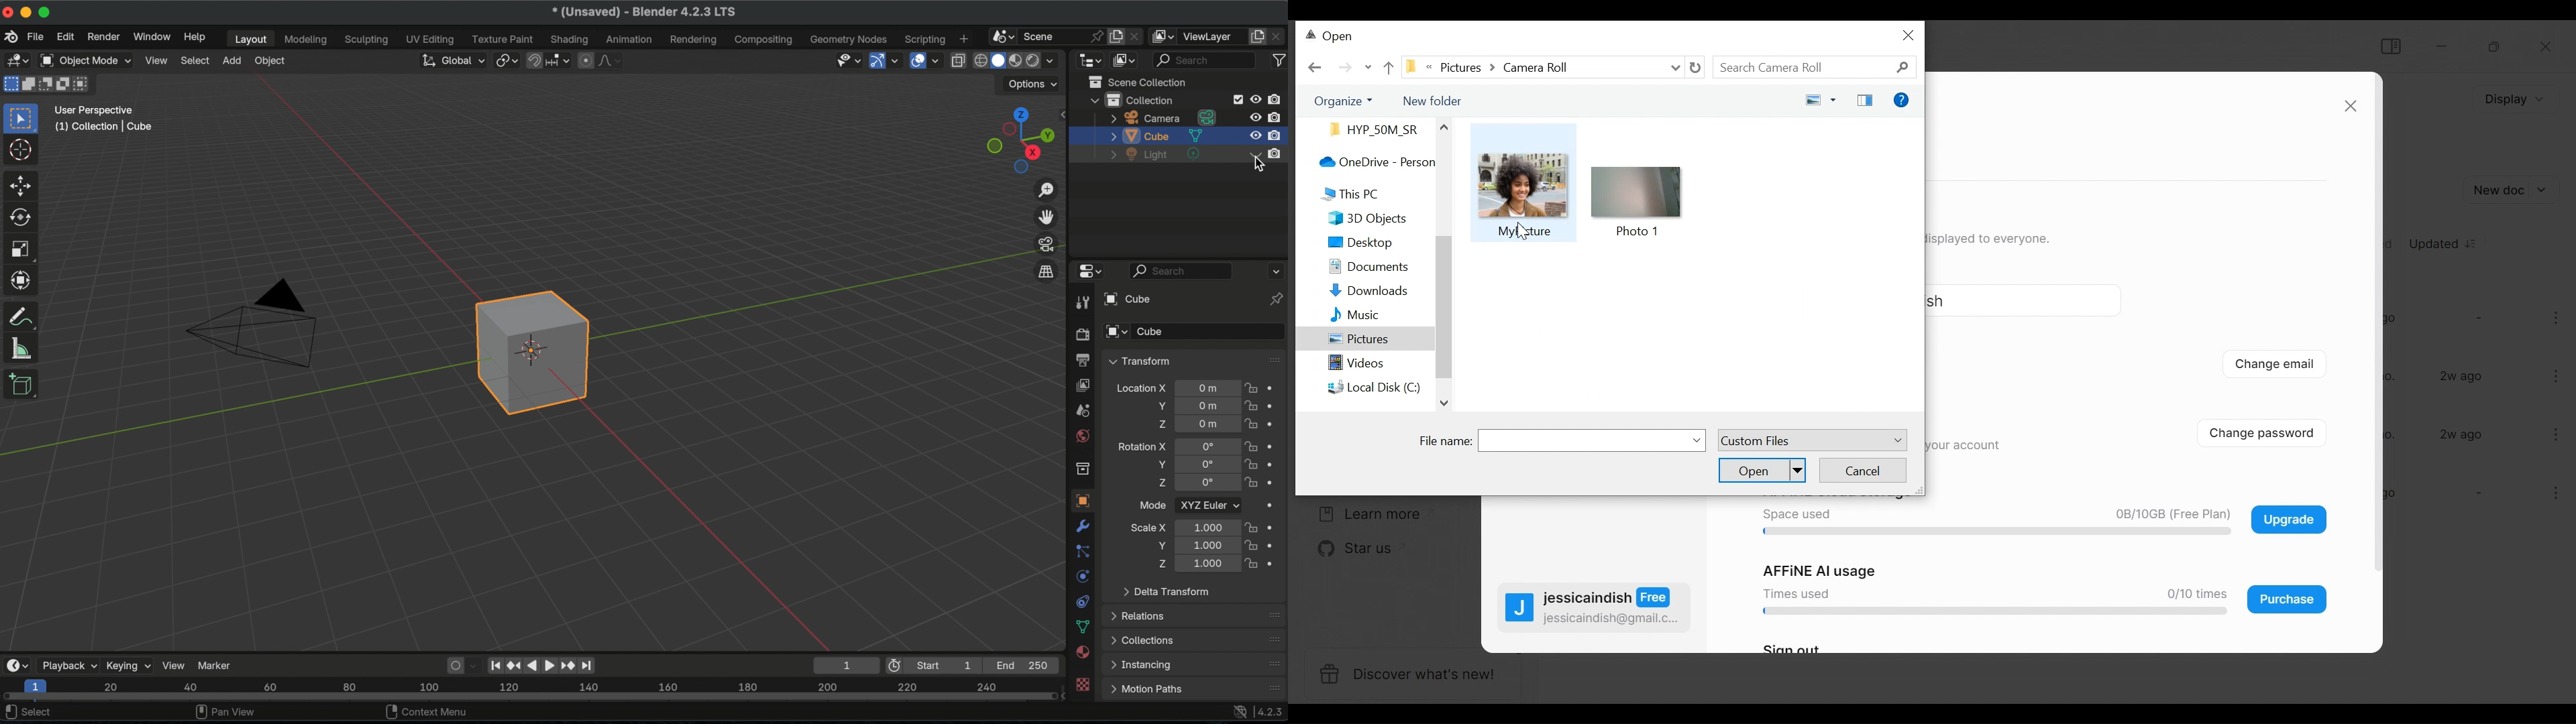 The height and width of the screenshot is (728, 2576). Describe the element at coordinates (1044, 242) in the screenshot. I see `toggle the camera view` at that location.